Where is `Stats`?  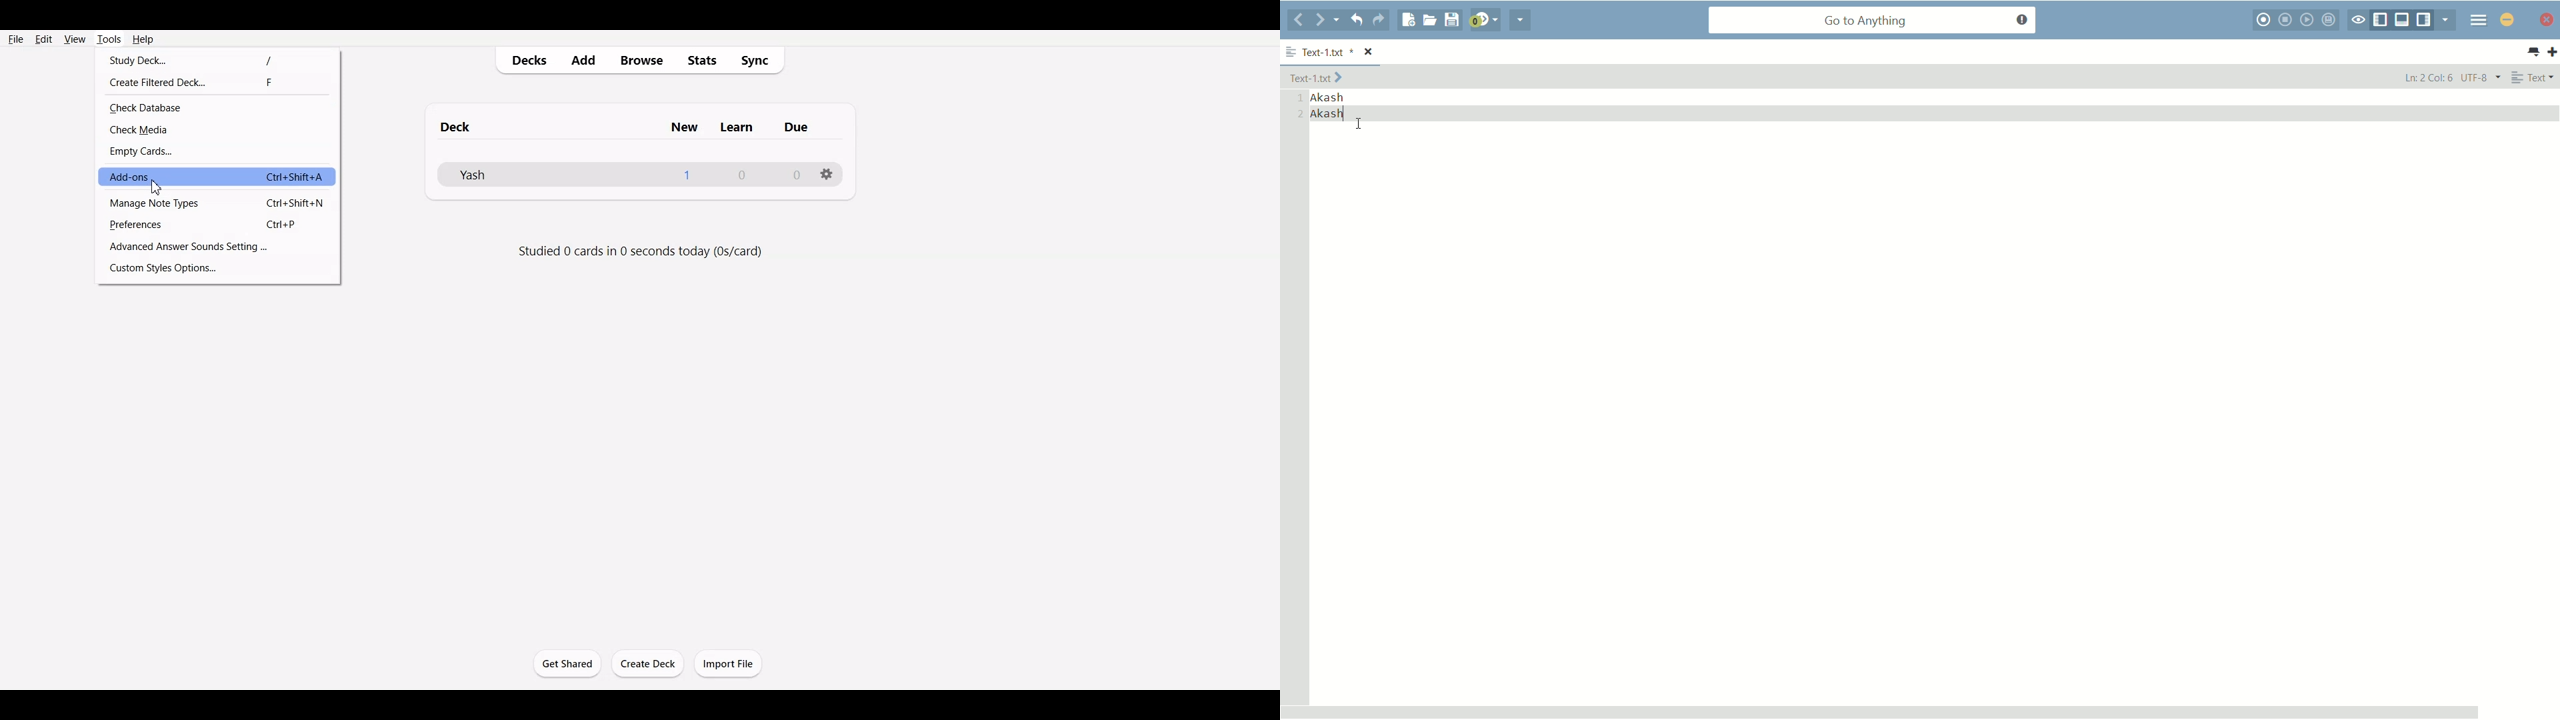
Stats is located at coordinates (703, 60).